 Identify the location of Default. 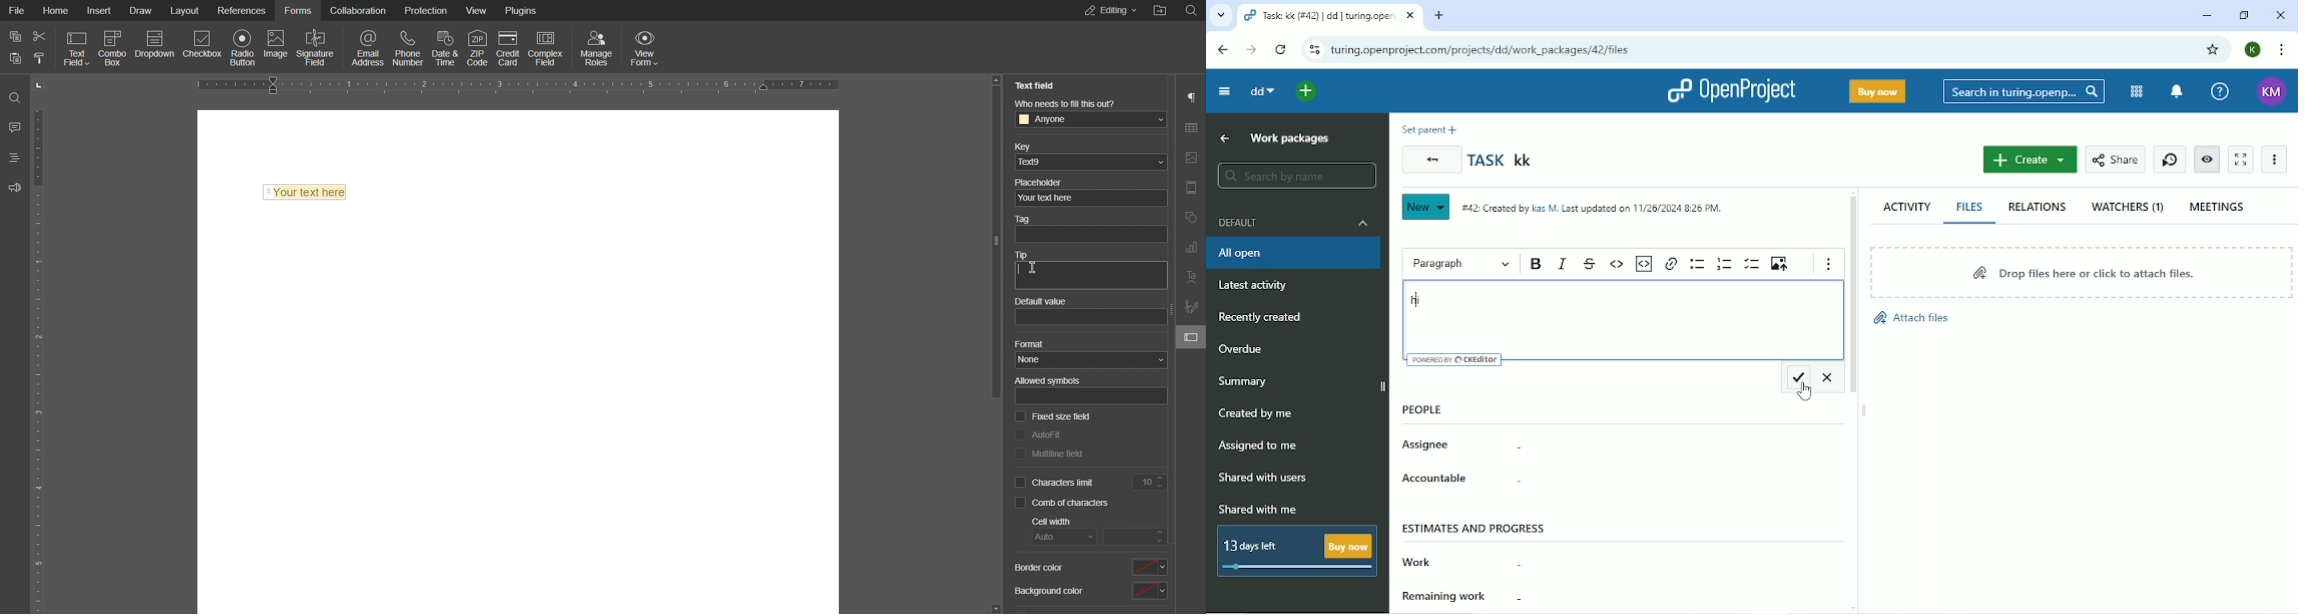
(1295, 223).